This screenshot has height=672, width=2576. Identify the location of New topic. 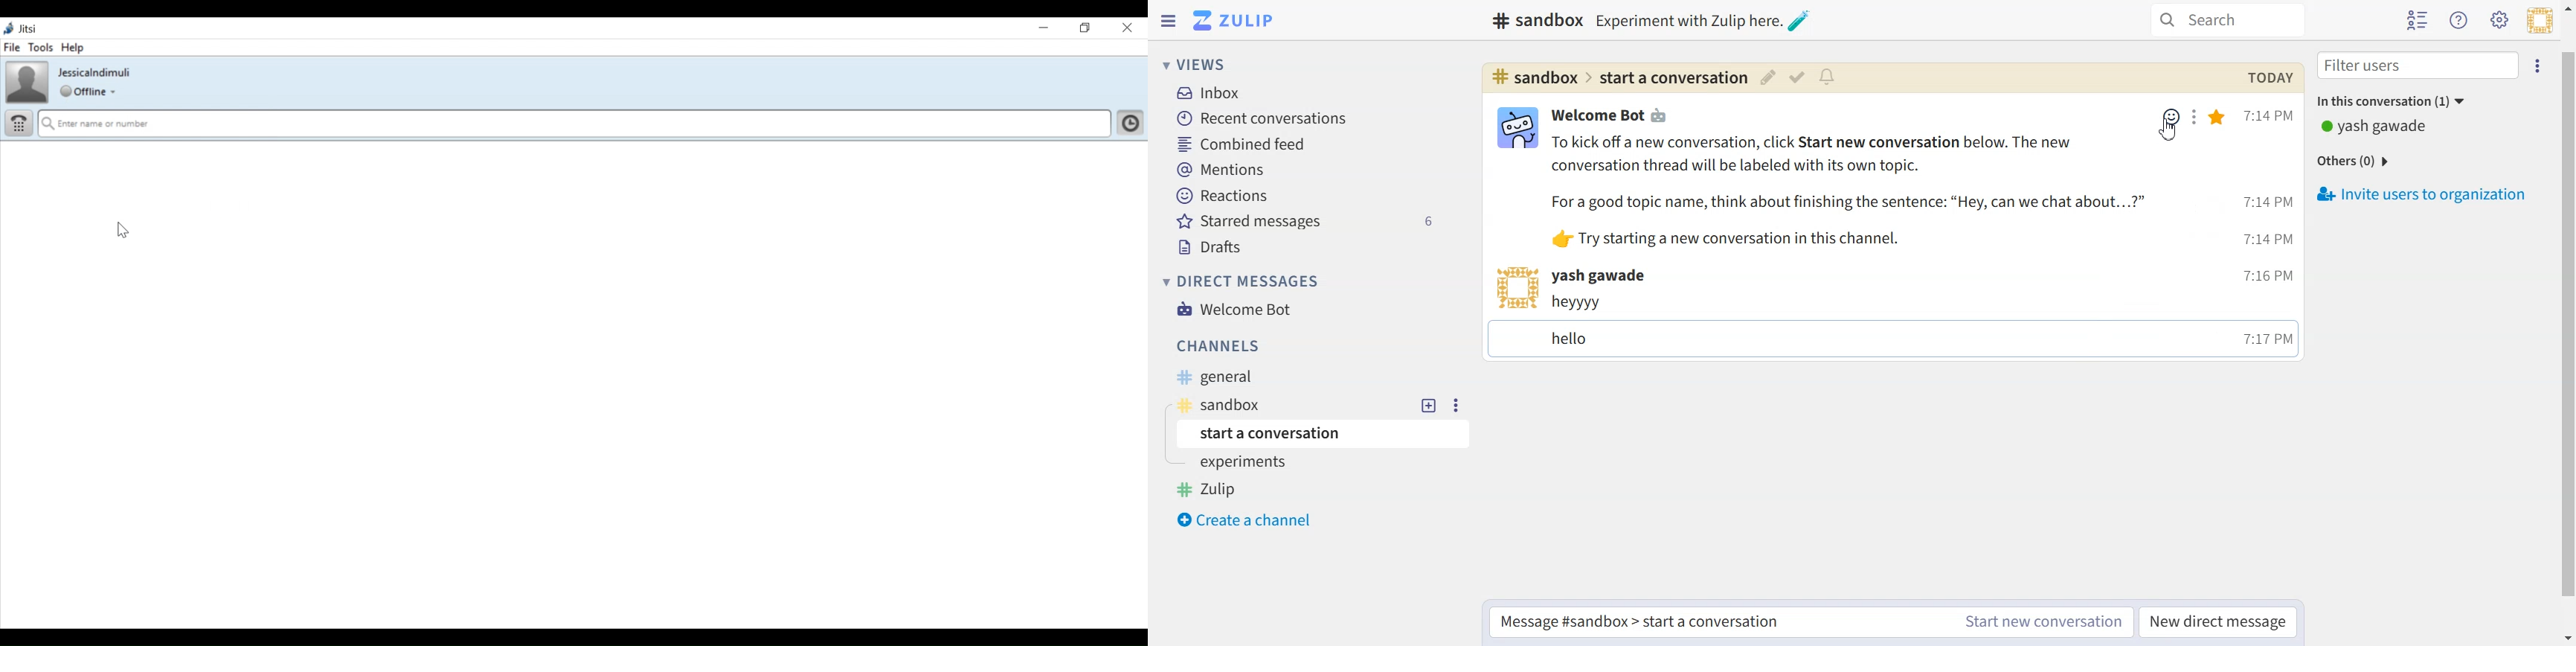
(1430, 406).